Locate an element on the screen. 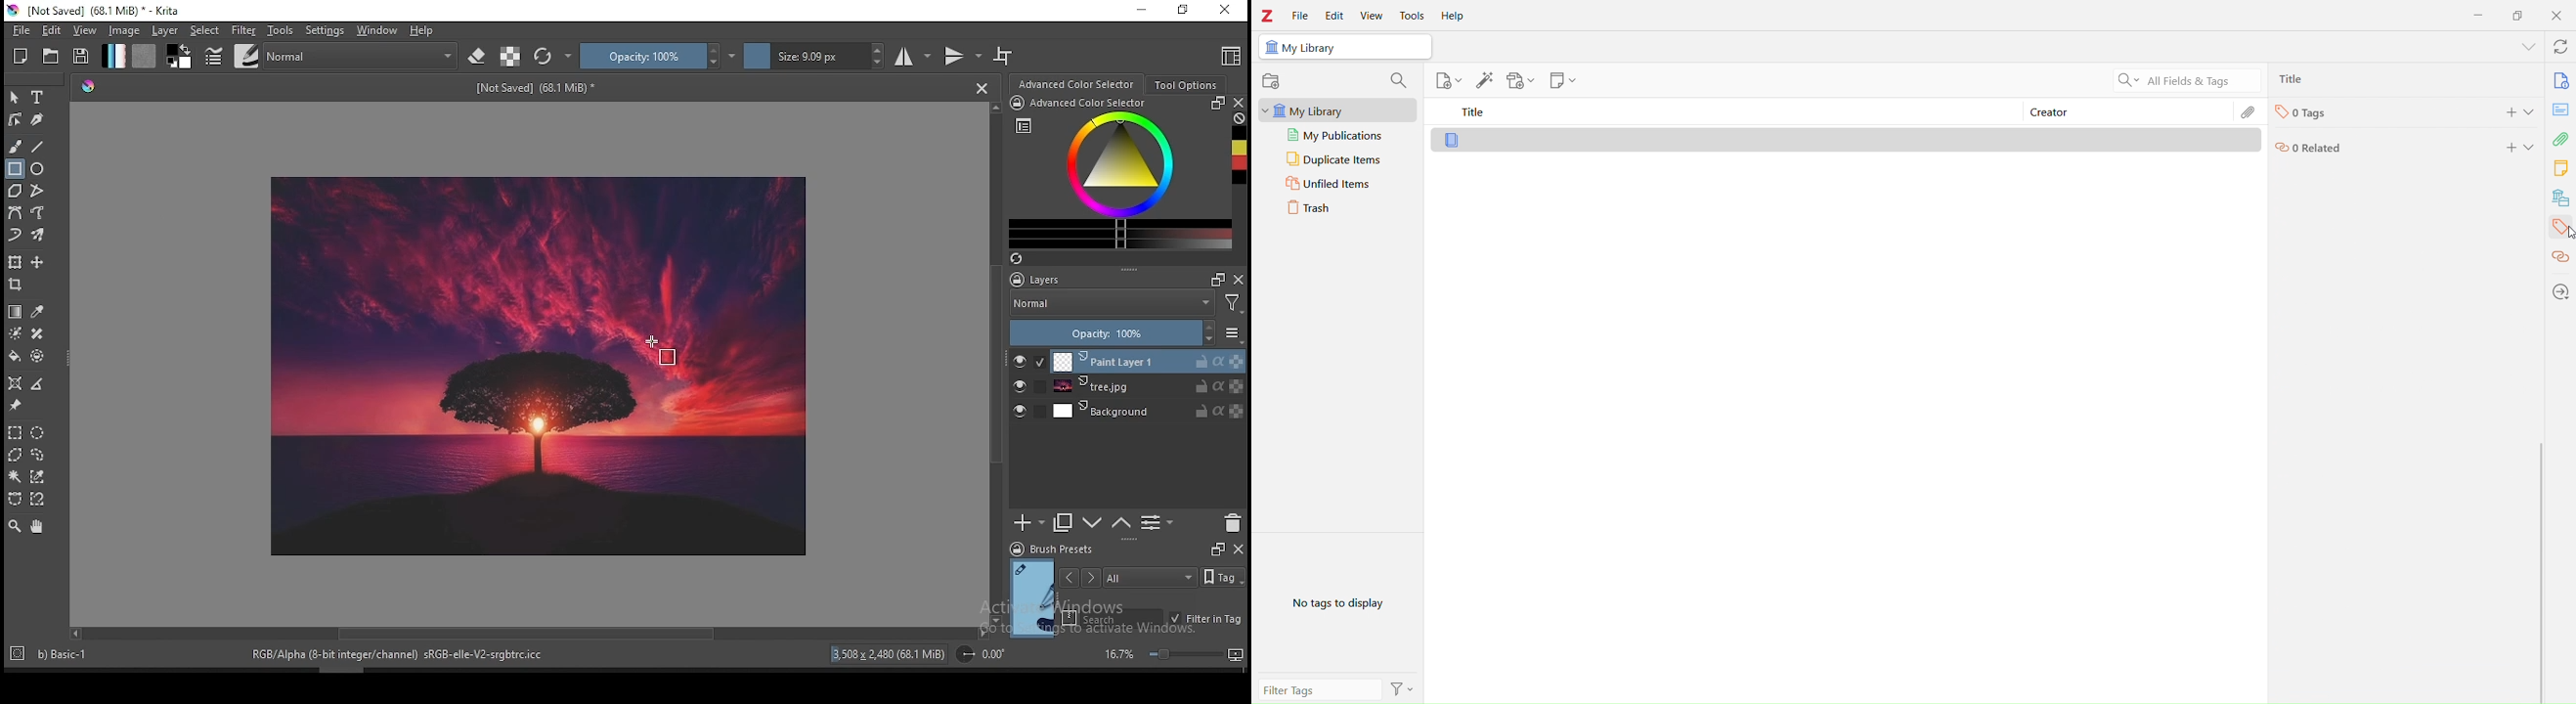 The height and width of the screenshot is (728, 2576). 13,508 x 2,480 (68.1 MiB) is located at coordinates (889, 653).